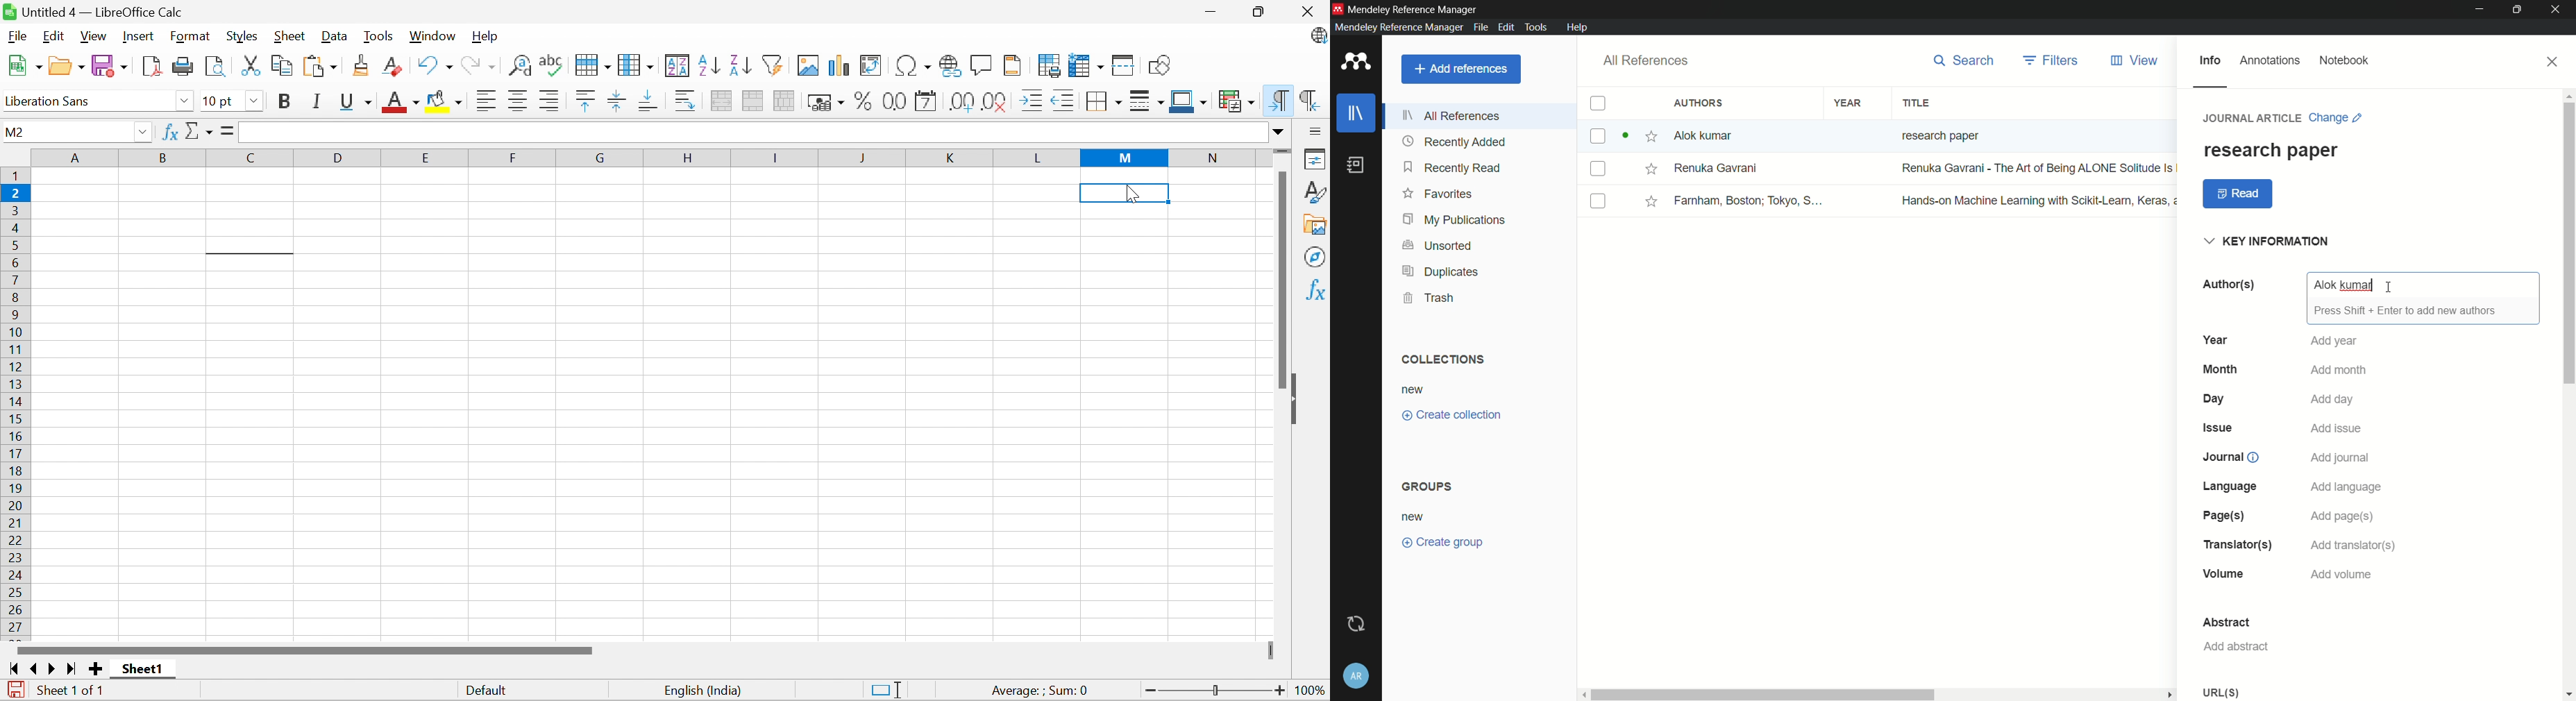 The height and width of the screenshot is (728, 2576). I want to click on groups, so click(1429, 486).